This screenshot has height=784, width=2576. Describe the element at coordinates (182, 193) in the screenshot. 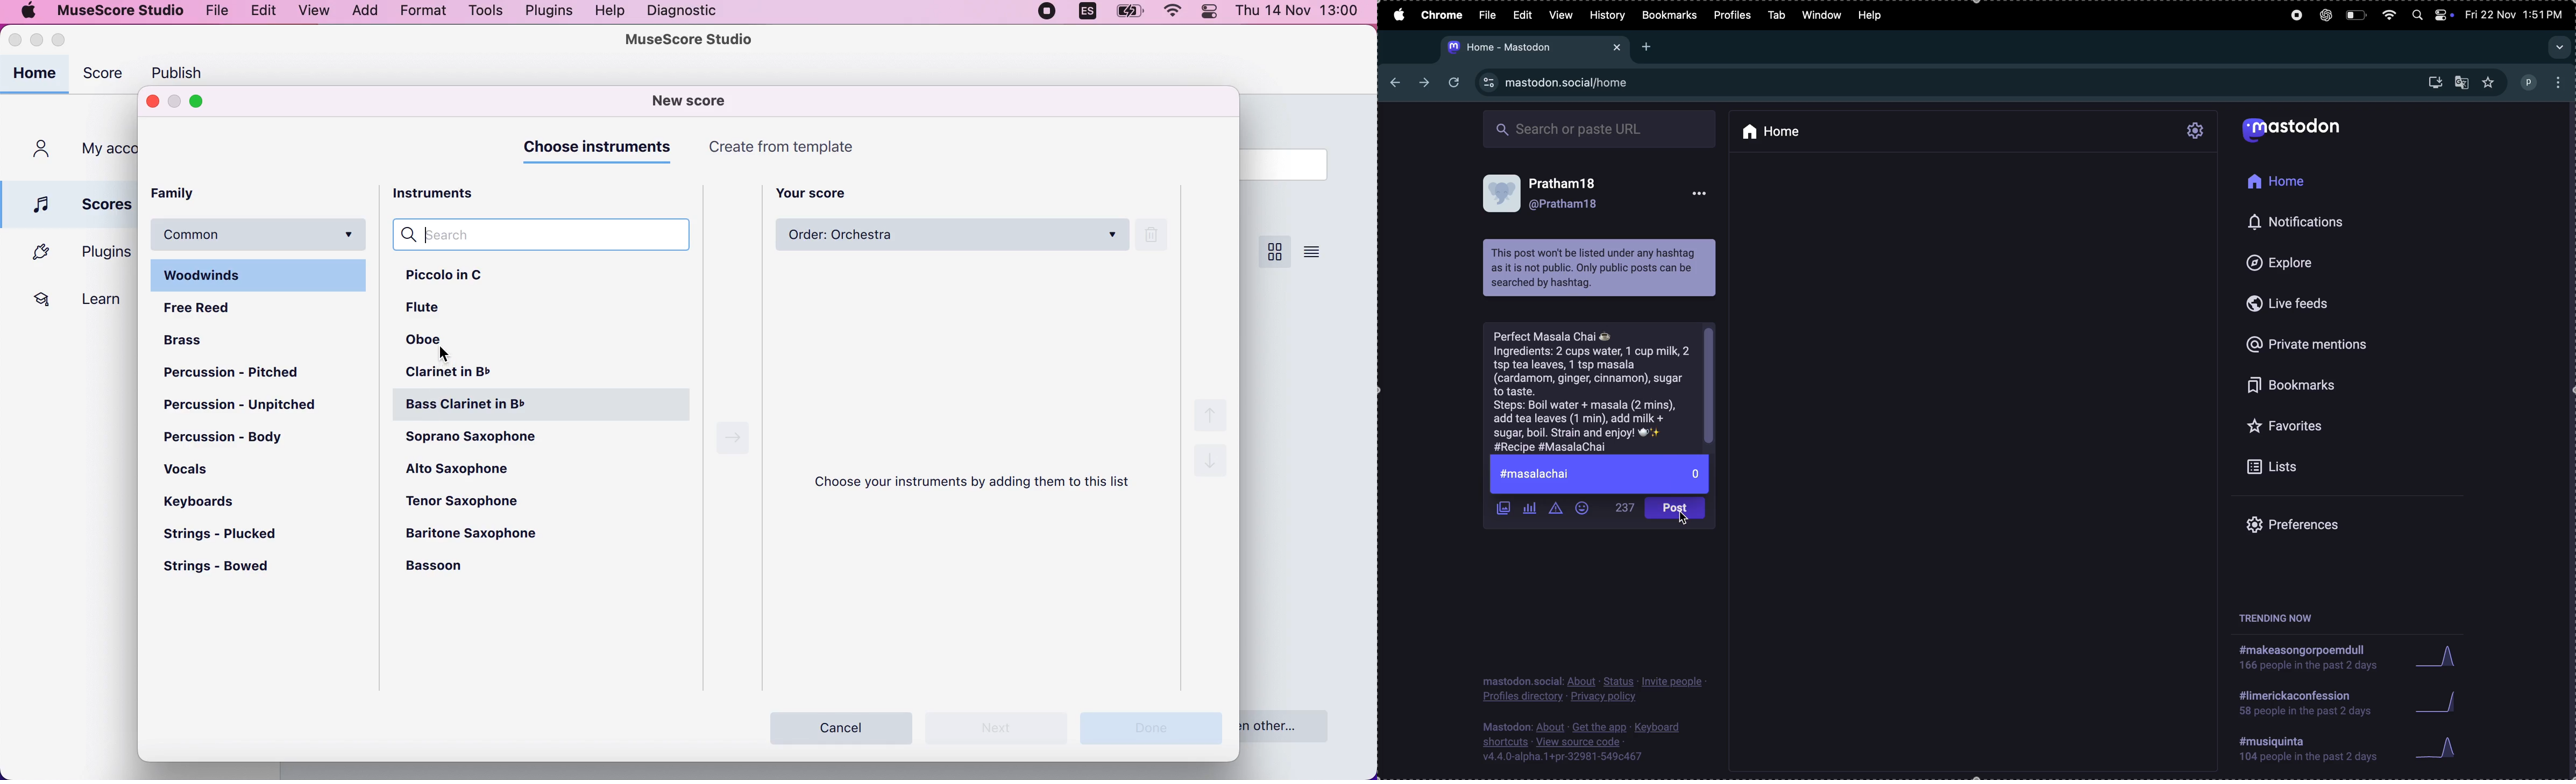

I see `family` at that location.